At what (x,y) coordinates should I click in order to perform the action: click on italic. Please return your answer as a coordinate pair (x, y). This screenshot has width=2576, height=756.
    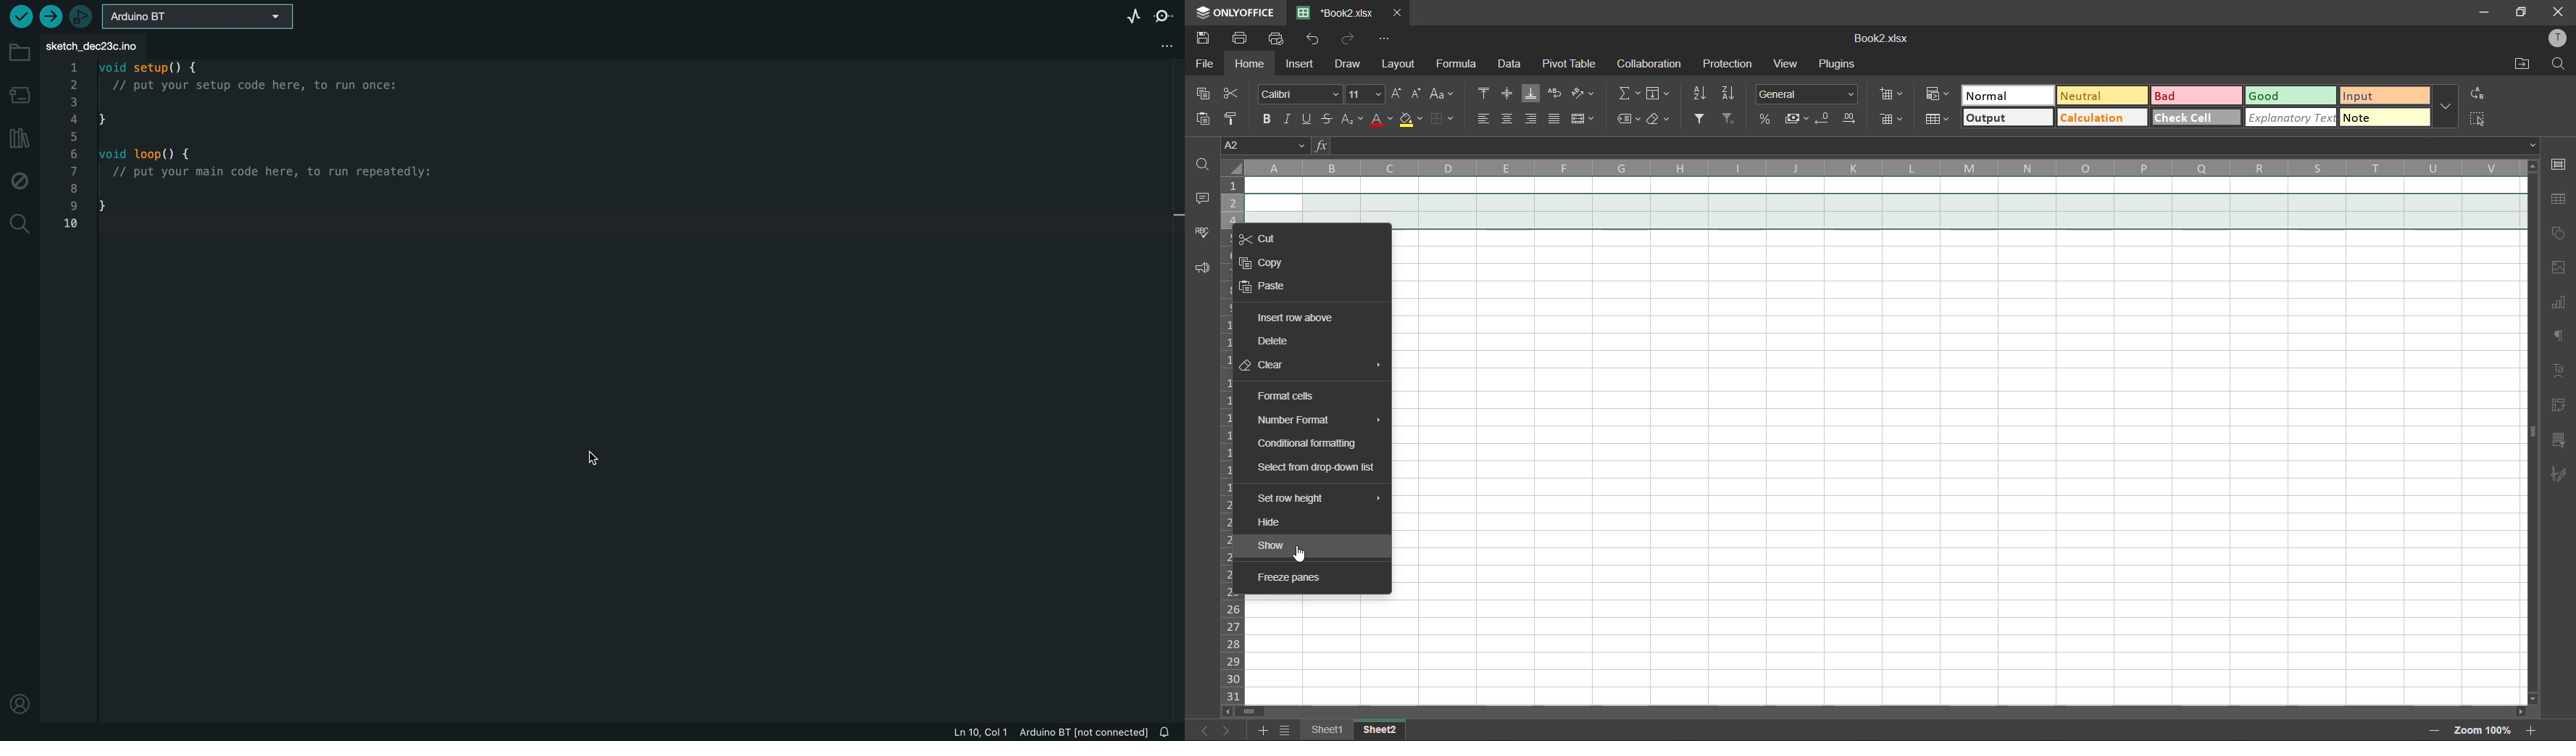
    Looking at the image, I should click on (1288, 117).